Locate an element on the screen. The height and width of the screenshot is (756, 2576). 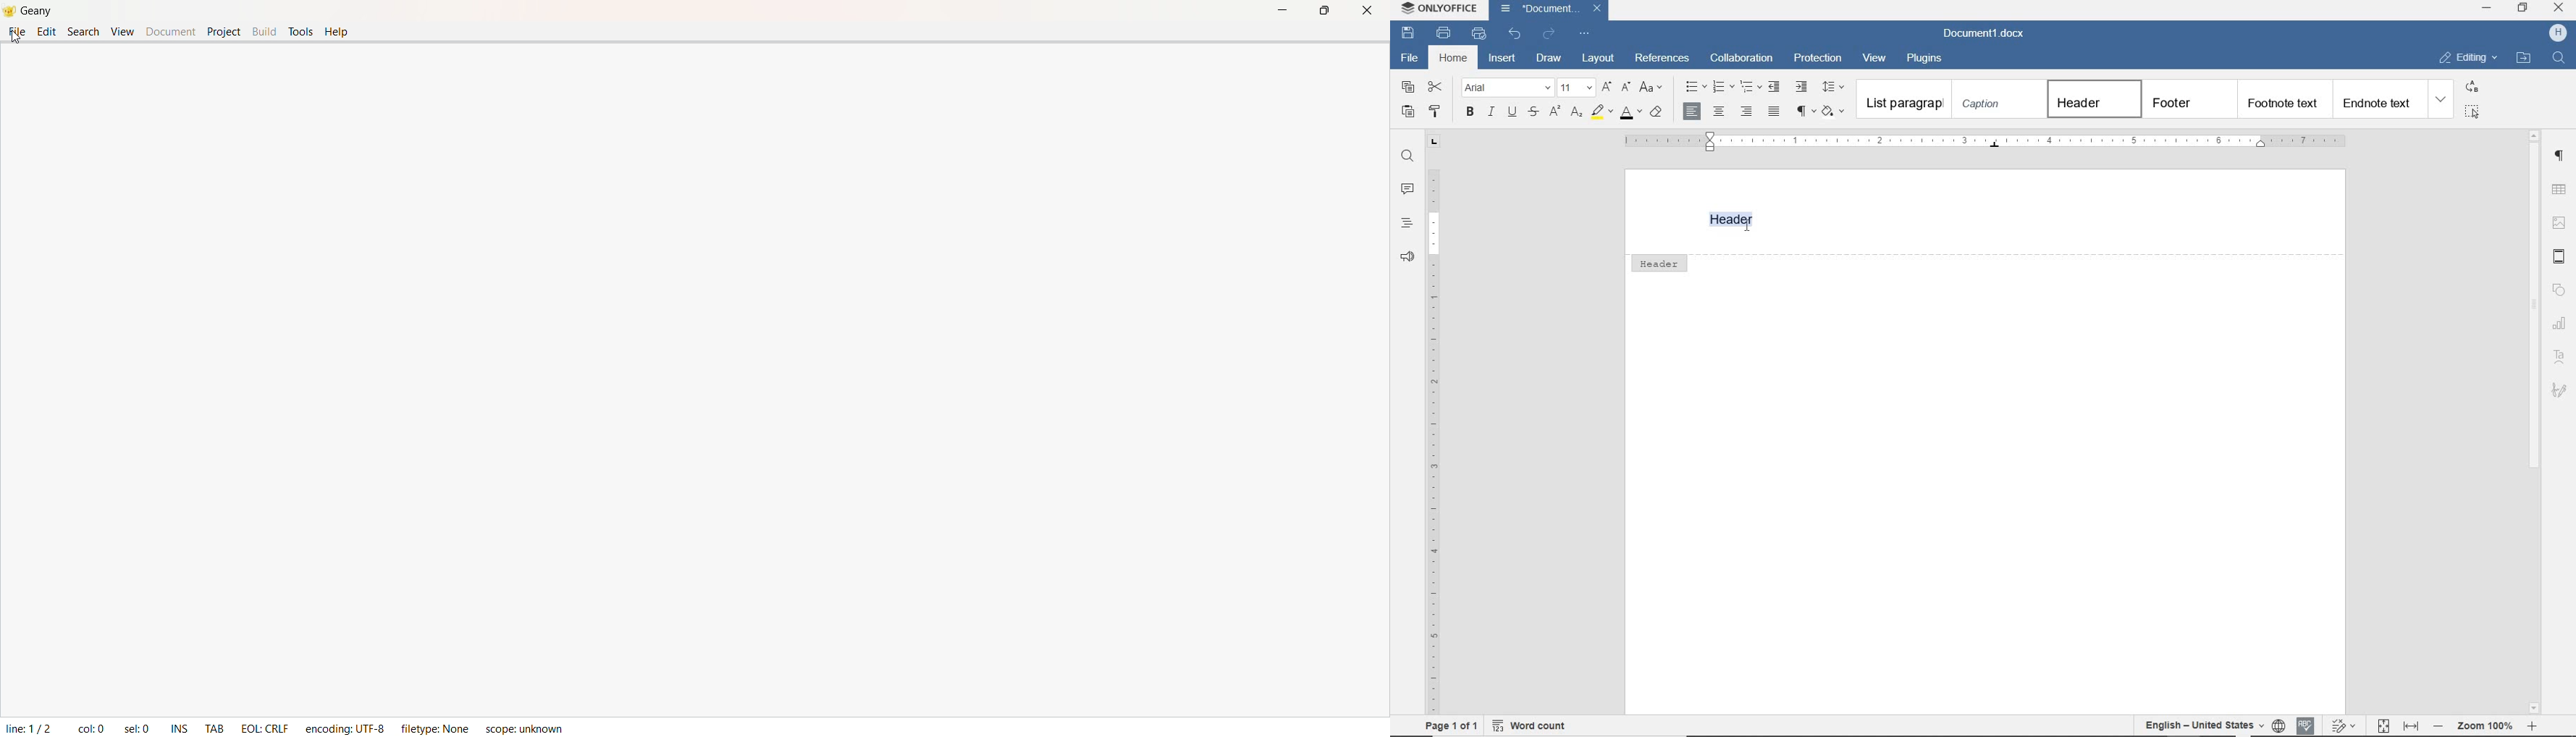
track changes is located at coordinates (2342, 724).